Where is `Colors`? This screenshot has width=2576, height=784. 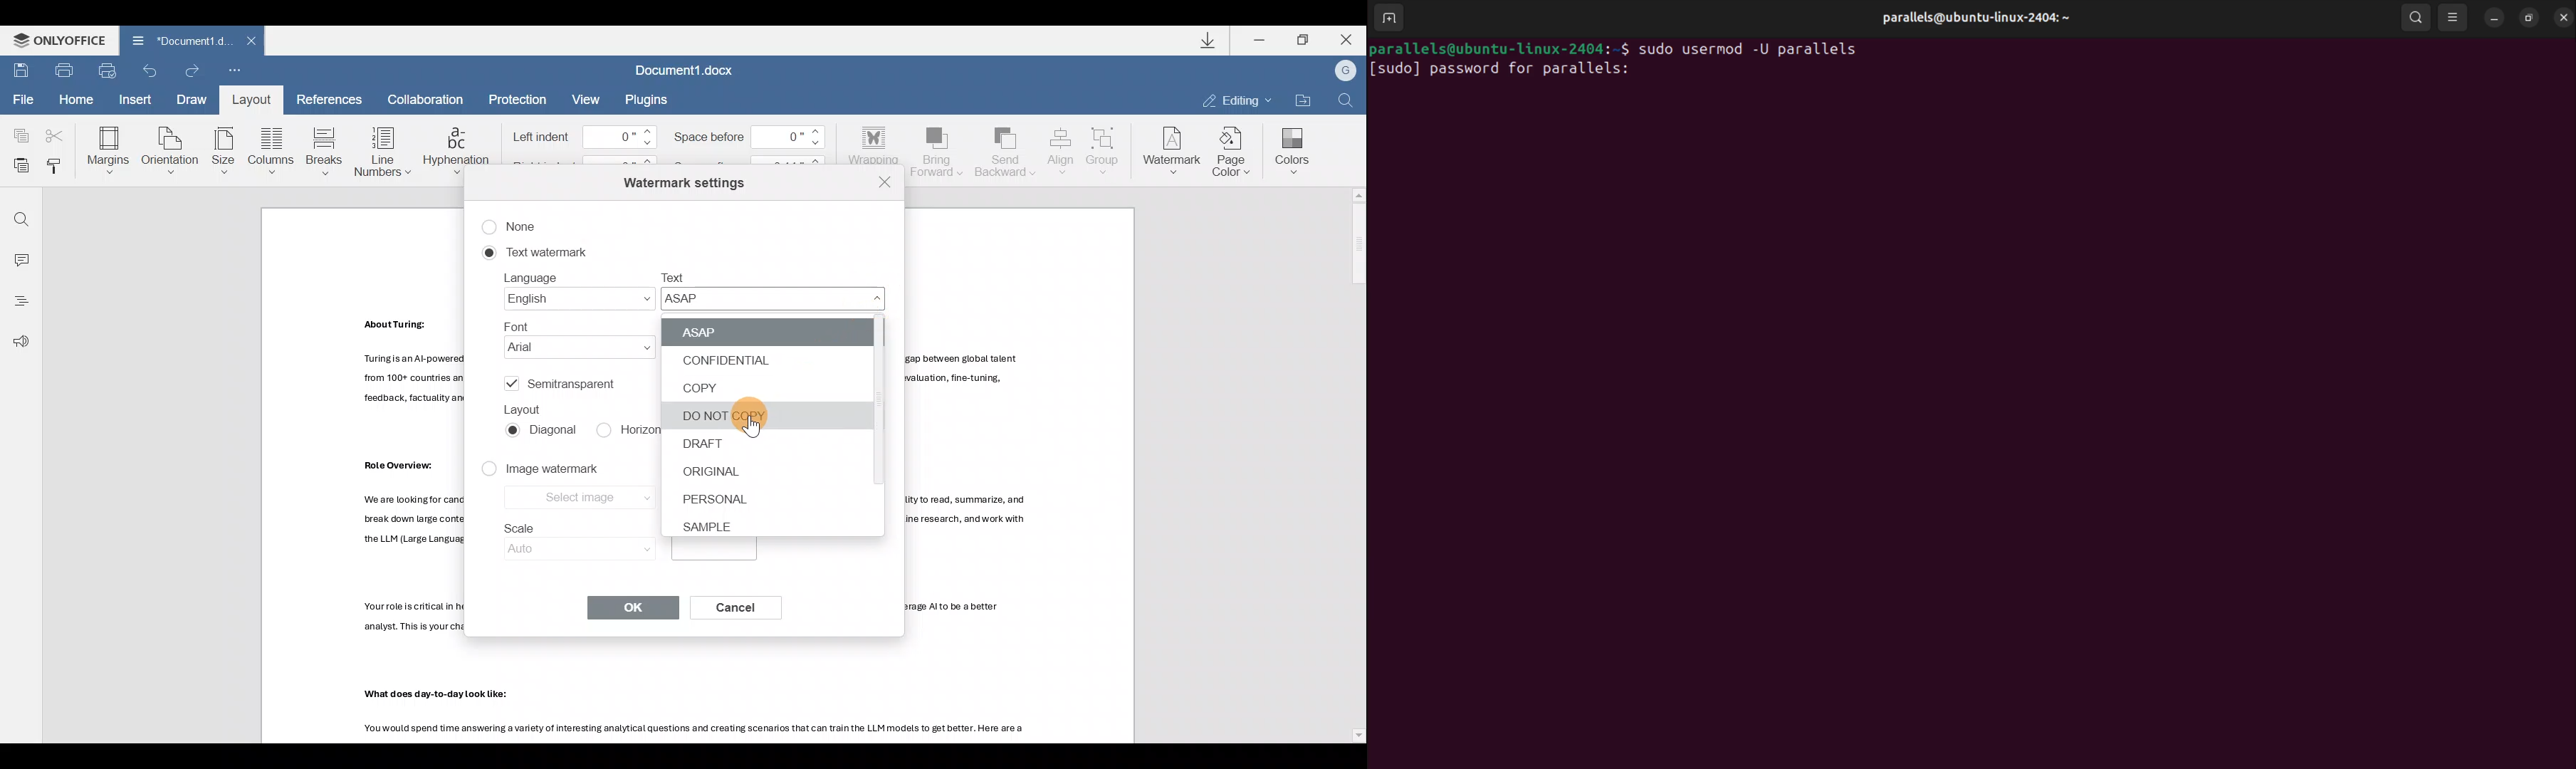
Colors is located at coordinates (1291, 152).